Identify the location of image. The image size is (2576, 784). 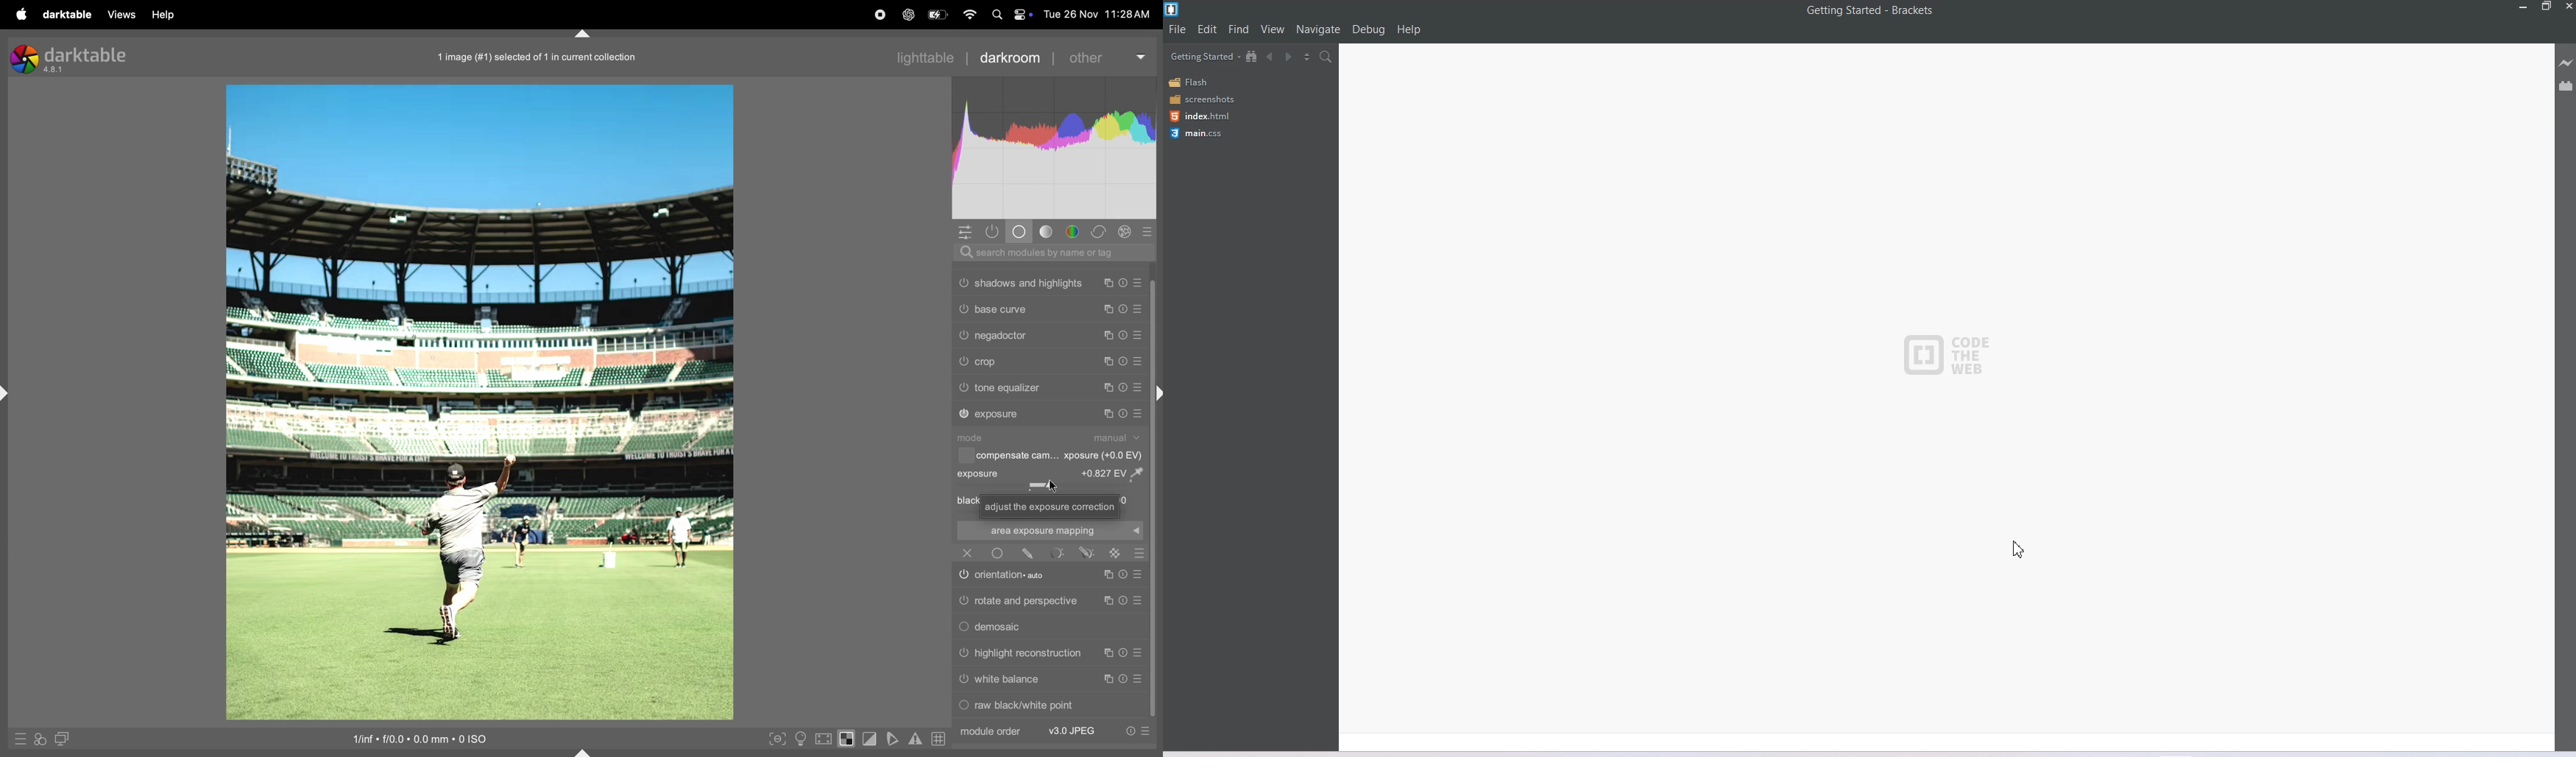
(479, 402).